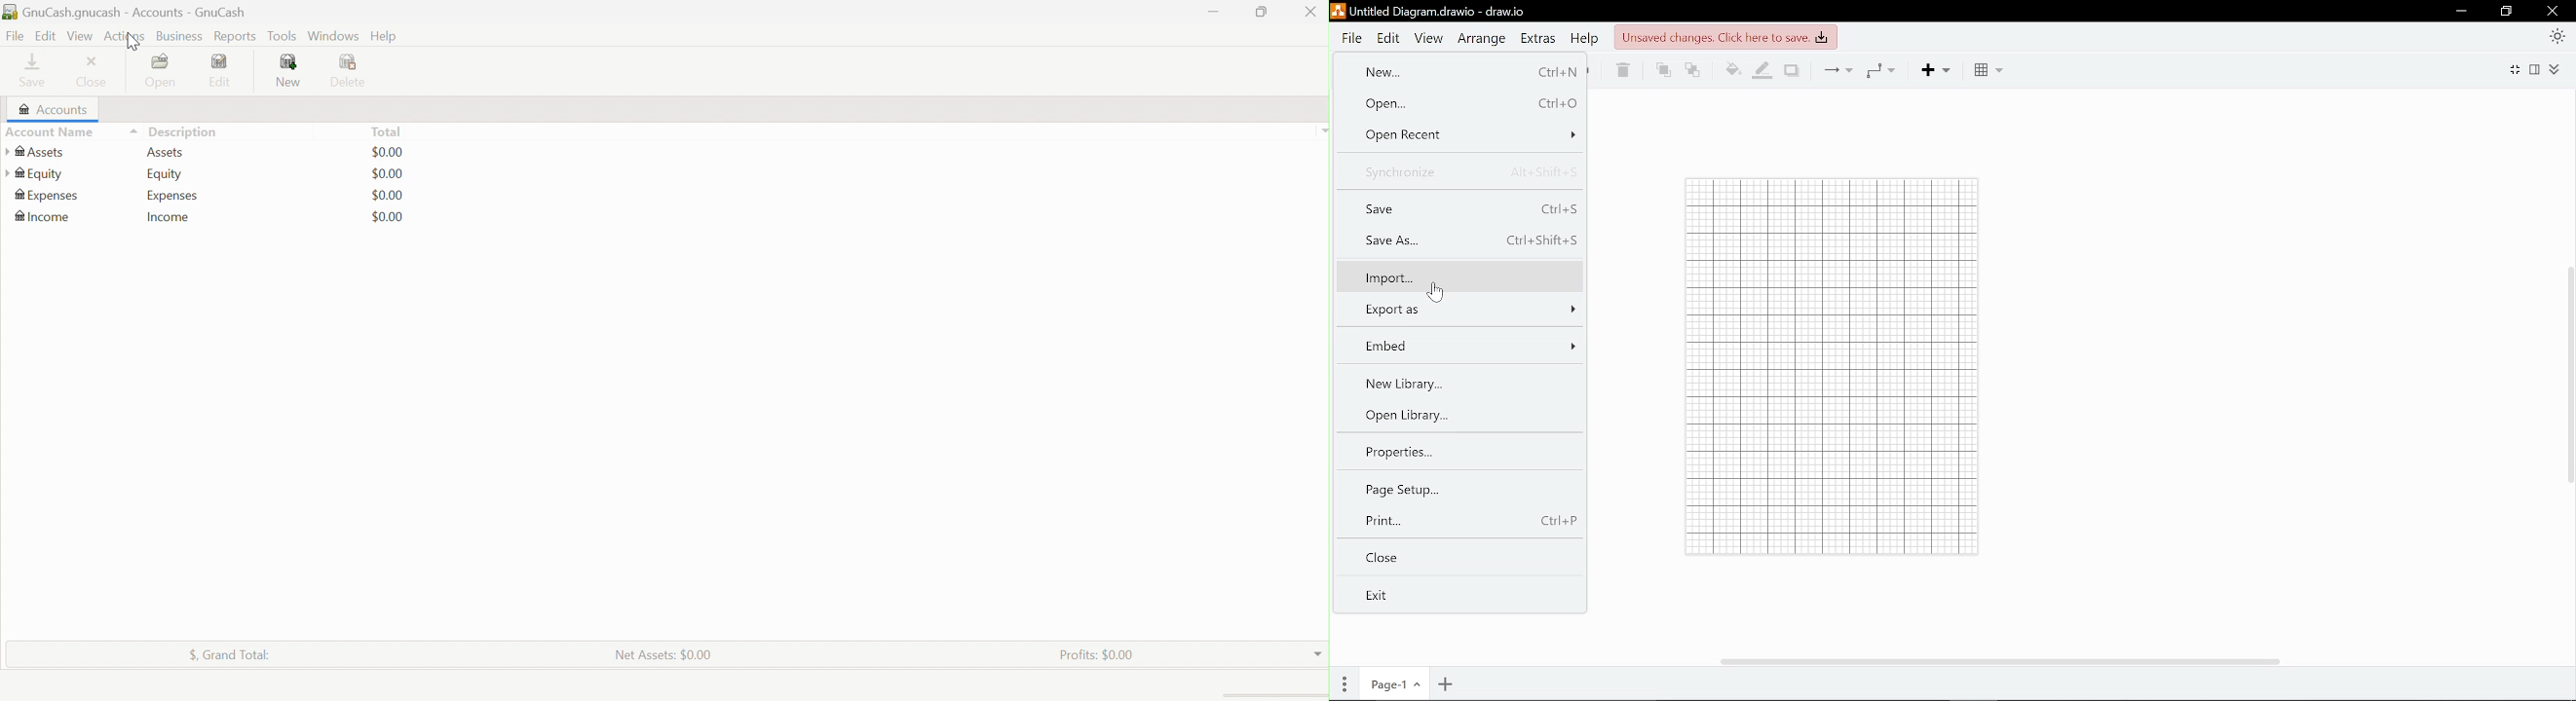 Image resolution: width=2576 pixels, height=728 pixels. Describe the element at coordinates (2514, 71) in the screenshot. I see `Full screen` at that location.